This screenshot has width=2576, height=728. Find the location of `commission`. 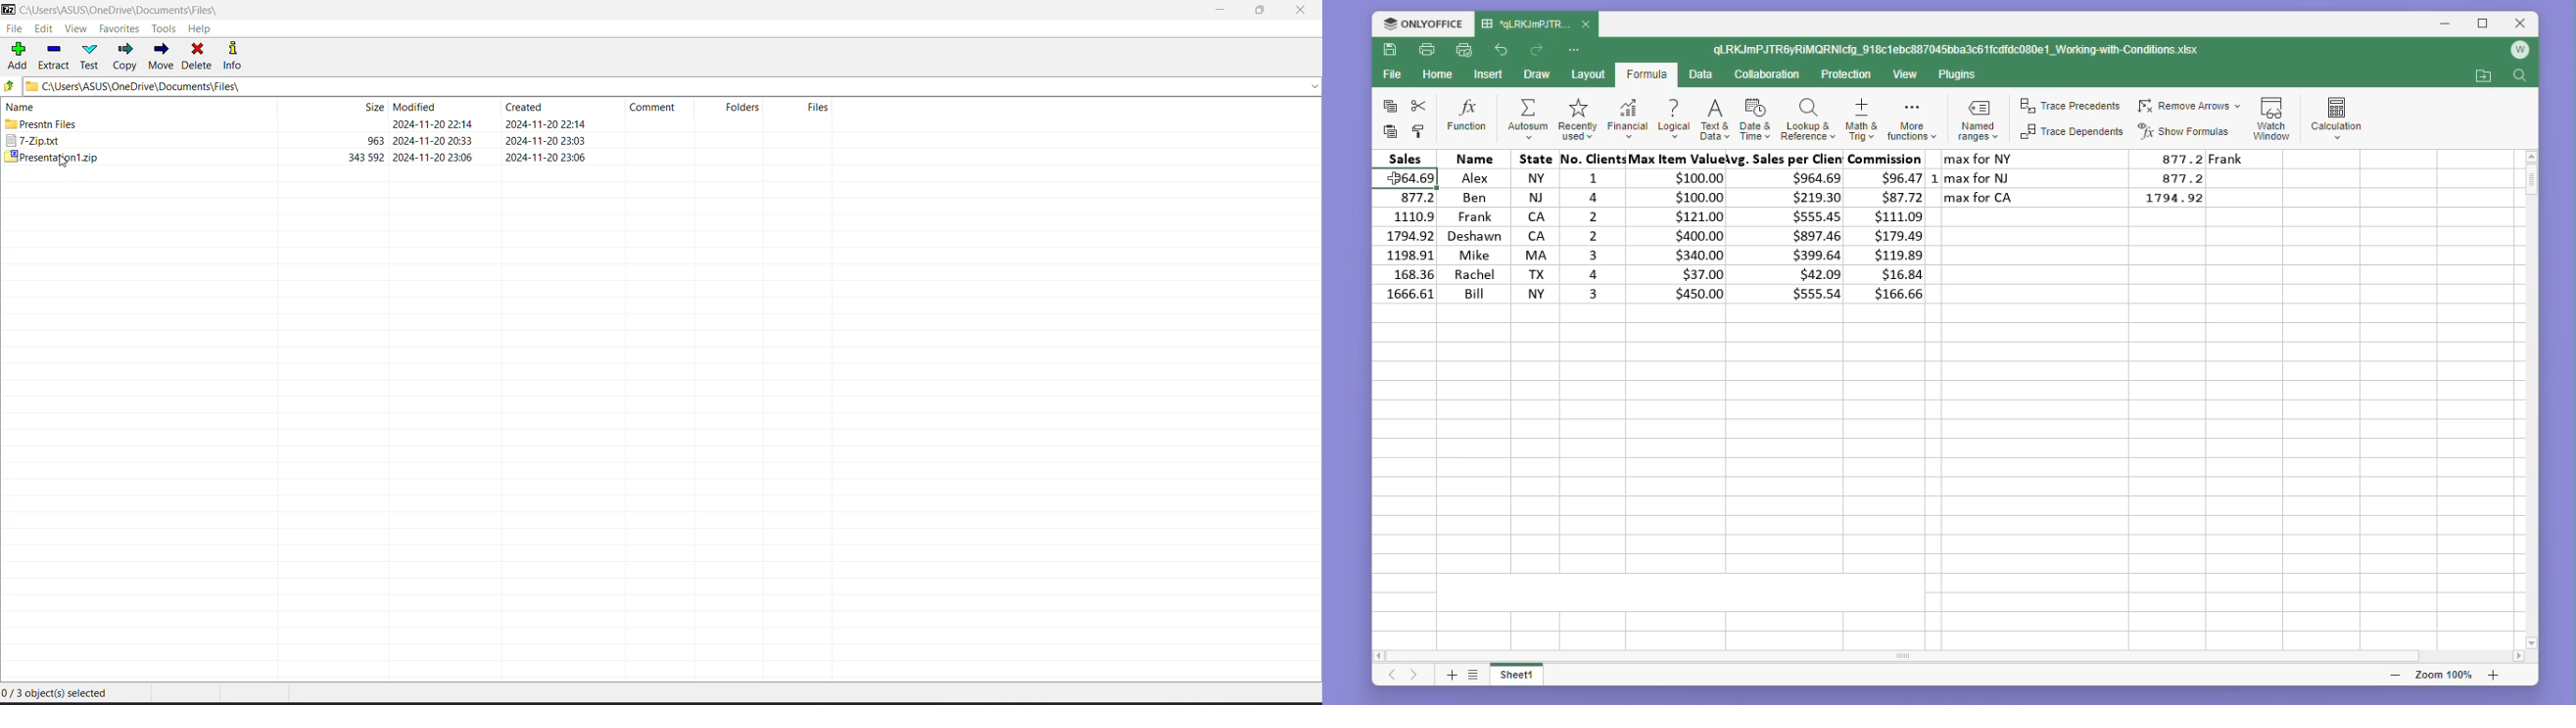

commission is located at coordinates (1889, 226).